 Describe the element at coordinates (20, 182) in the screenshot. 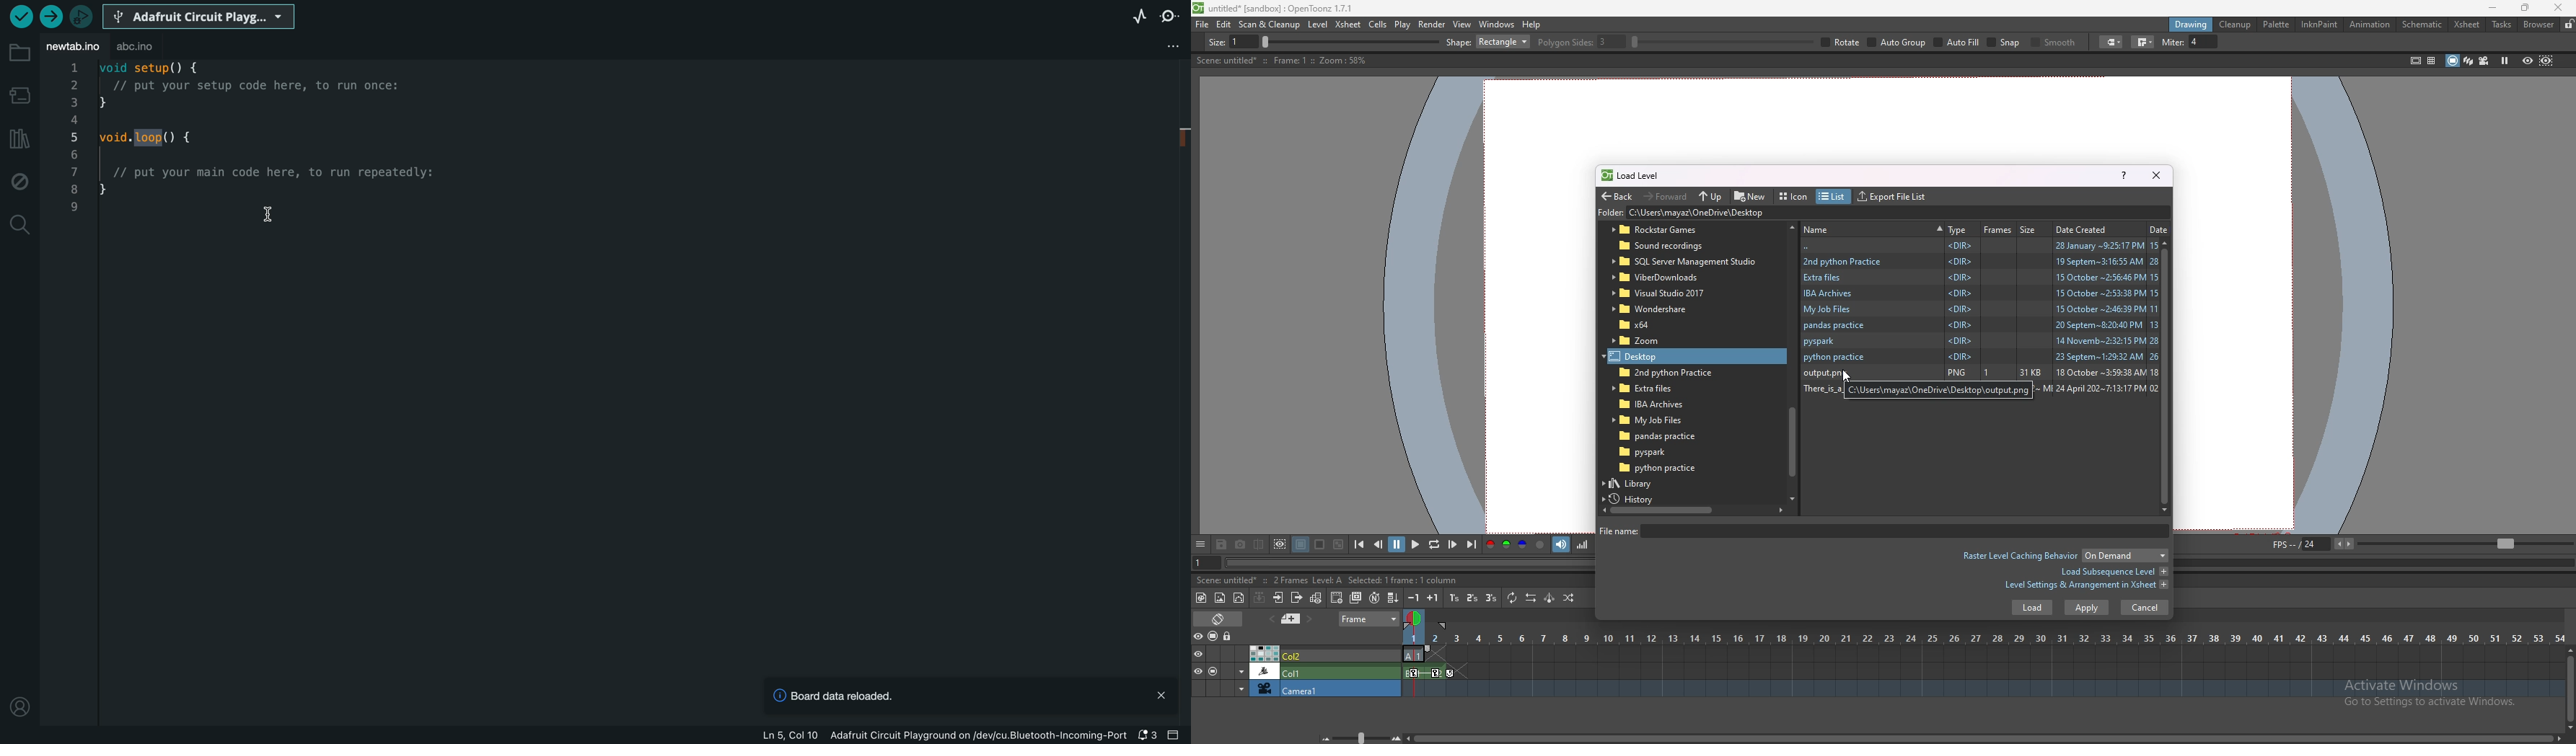

I see `debug` at that location.